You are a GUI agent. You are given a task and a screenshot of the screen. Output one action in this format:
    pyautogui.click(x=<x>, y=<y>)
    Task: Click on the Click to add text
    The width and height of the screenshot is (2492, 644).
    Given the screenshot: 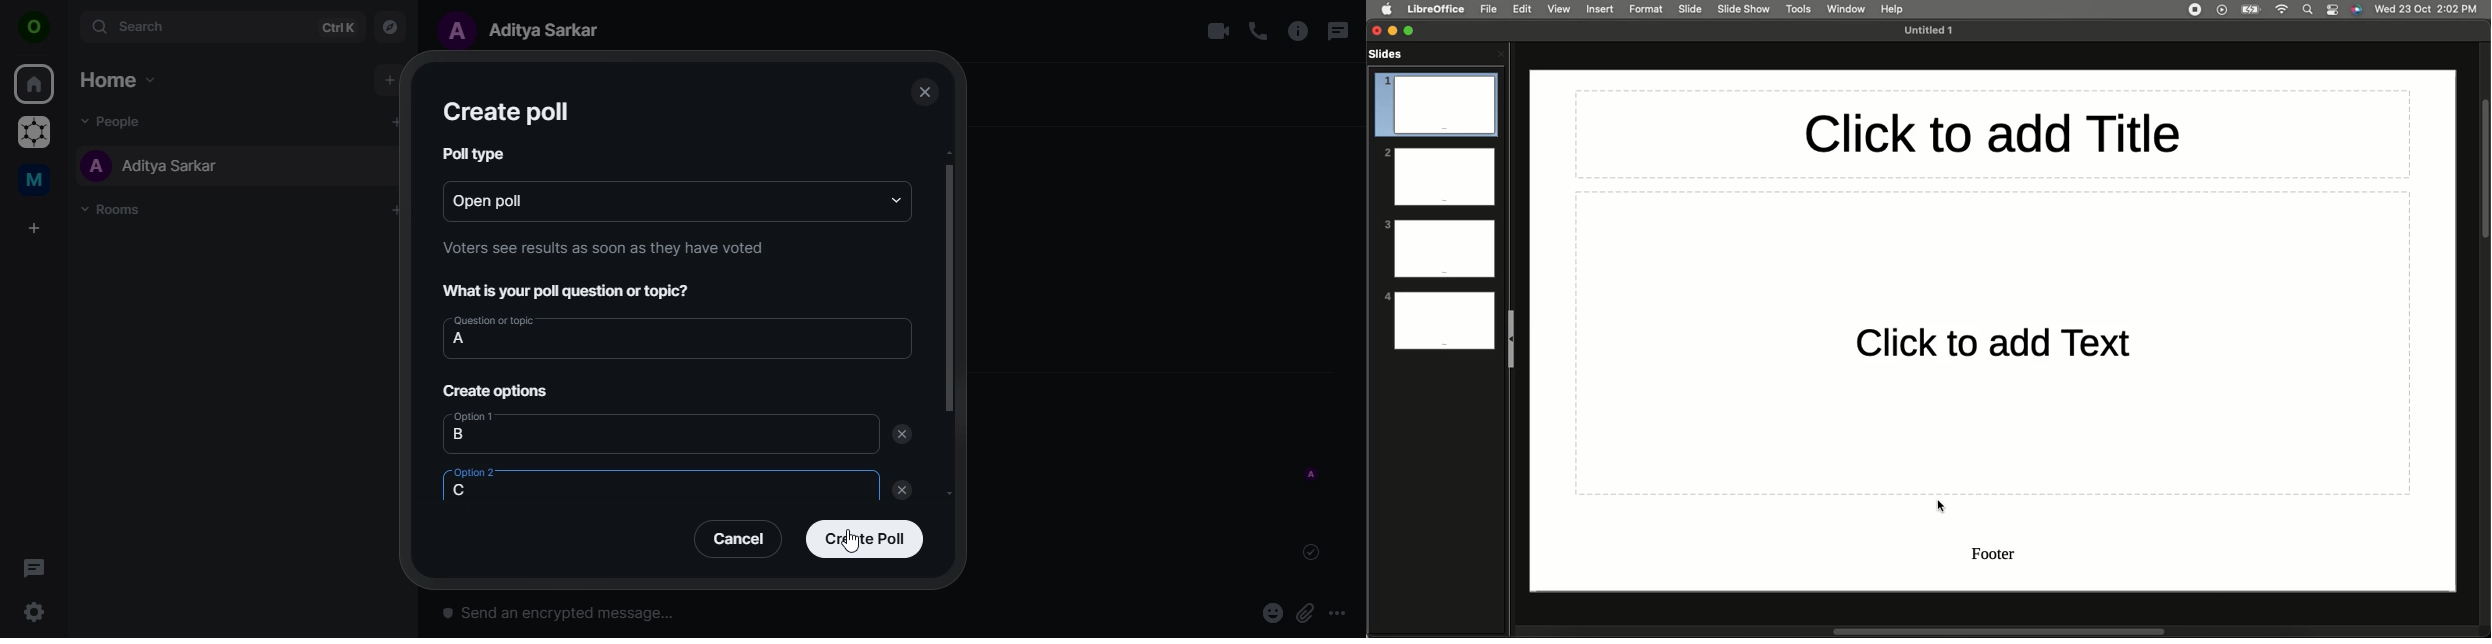 What is the action you would take?
    pyautogui.click(x=1992, y=342)
    